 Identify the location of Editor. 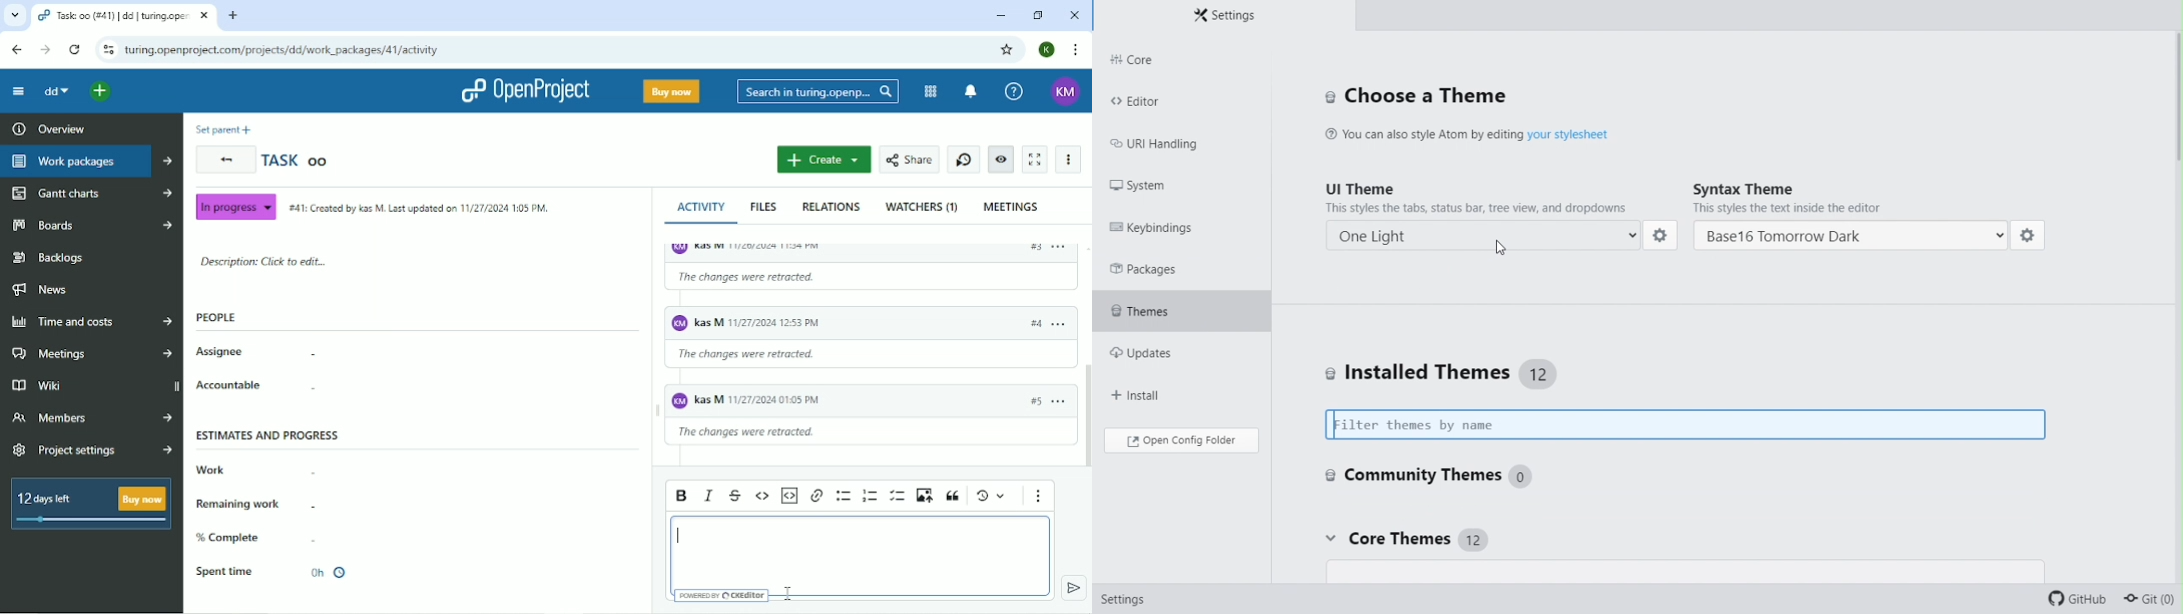
(1180, 100).